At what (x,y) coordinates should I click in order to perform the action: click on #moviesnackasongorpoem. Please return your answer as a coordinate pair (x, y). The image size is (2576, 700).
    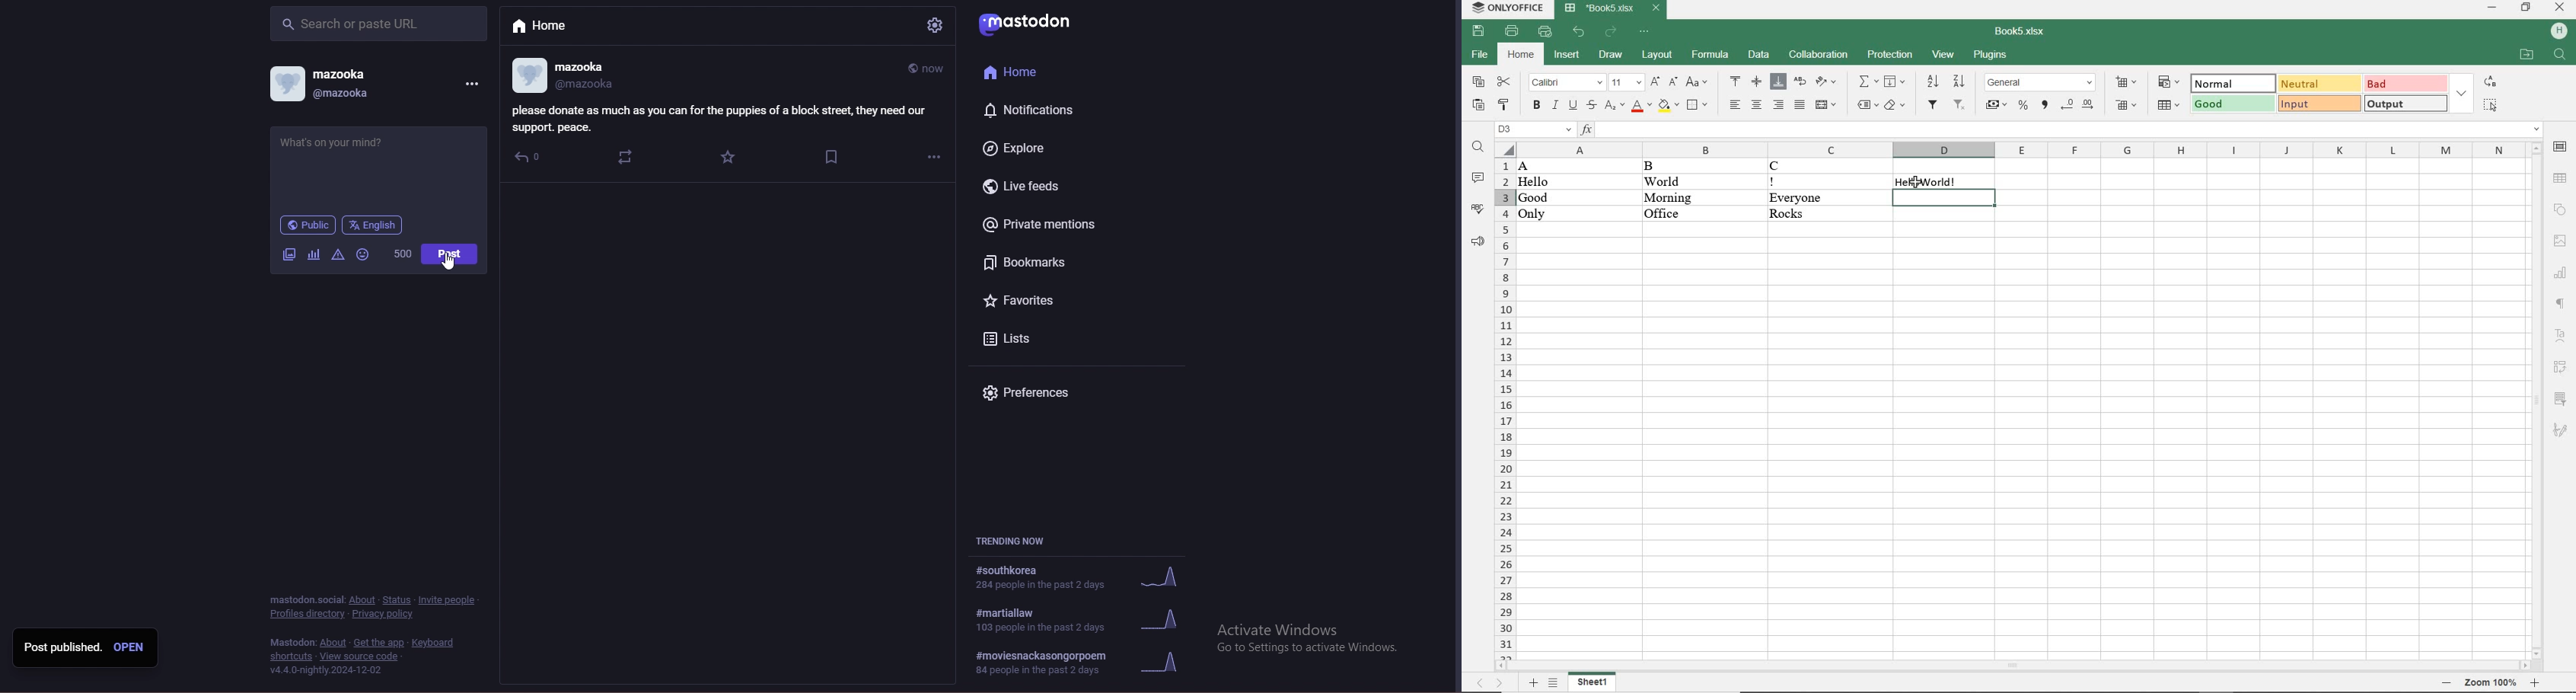
    Looking at the image, I should click on (1080, 661).